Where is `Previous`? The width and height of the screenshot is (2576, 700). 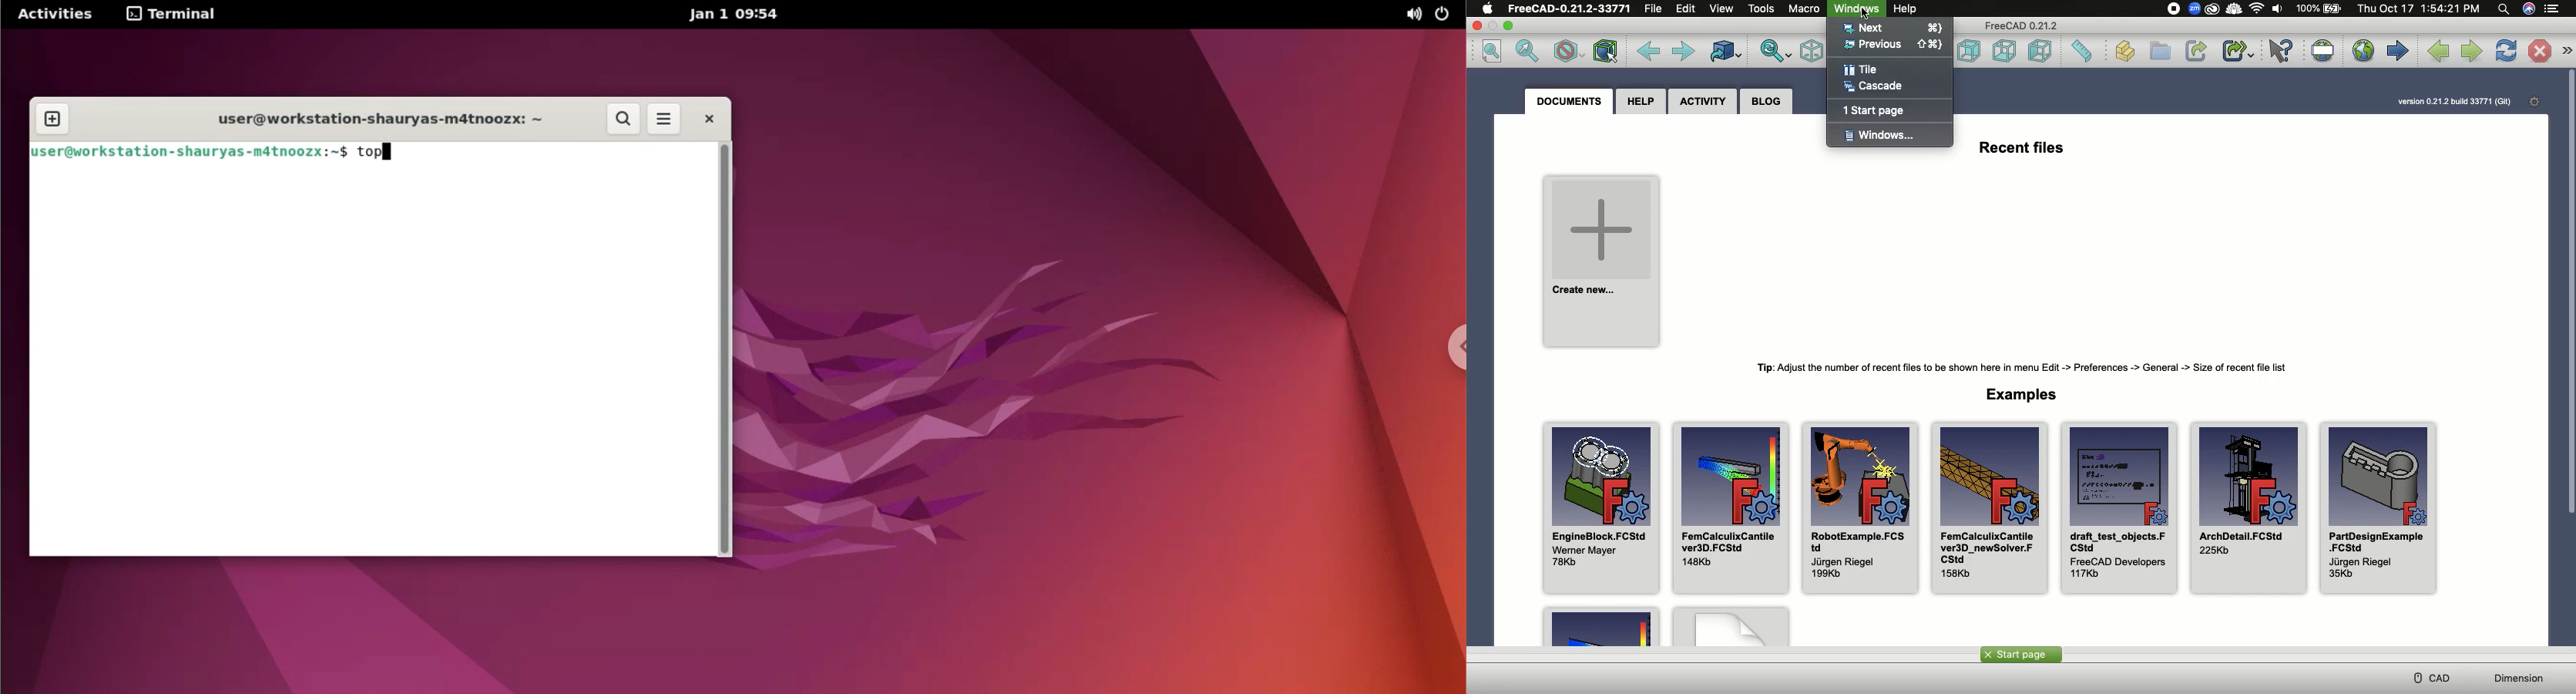
Previous is located at coordinates (1895, 45).